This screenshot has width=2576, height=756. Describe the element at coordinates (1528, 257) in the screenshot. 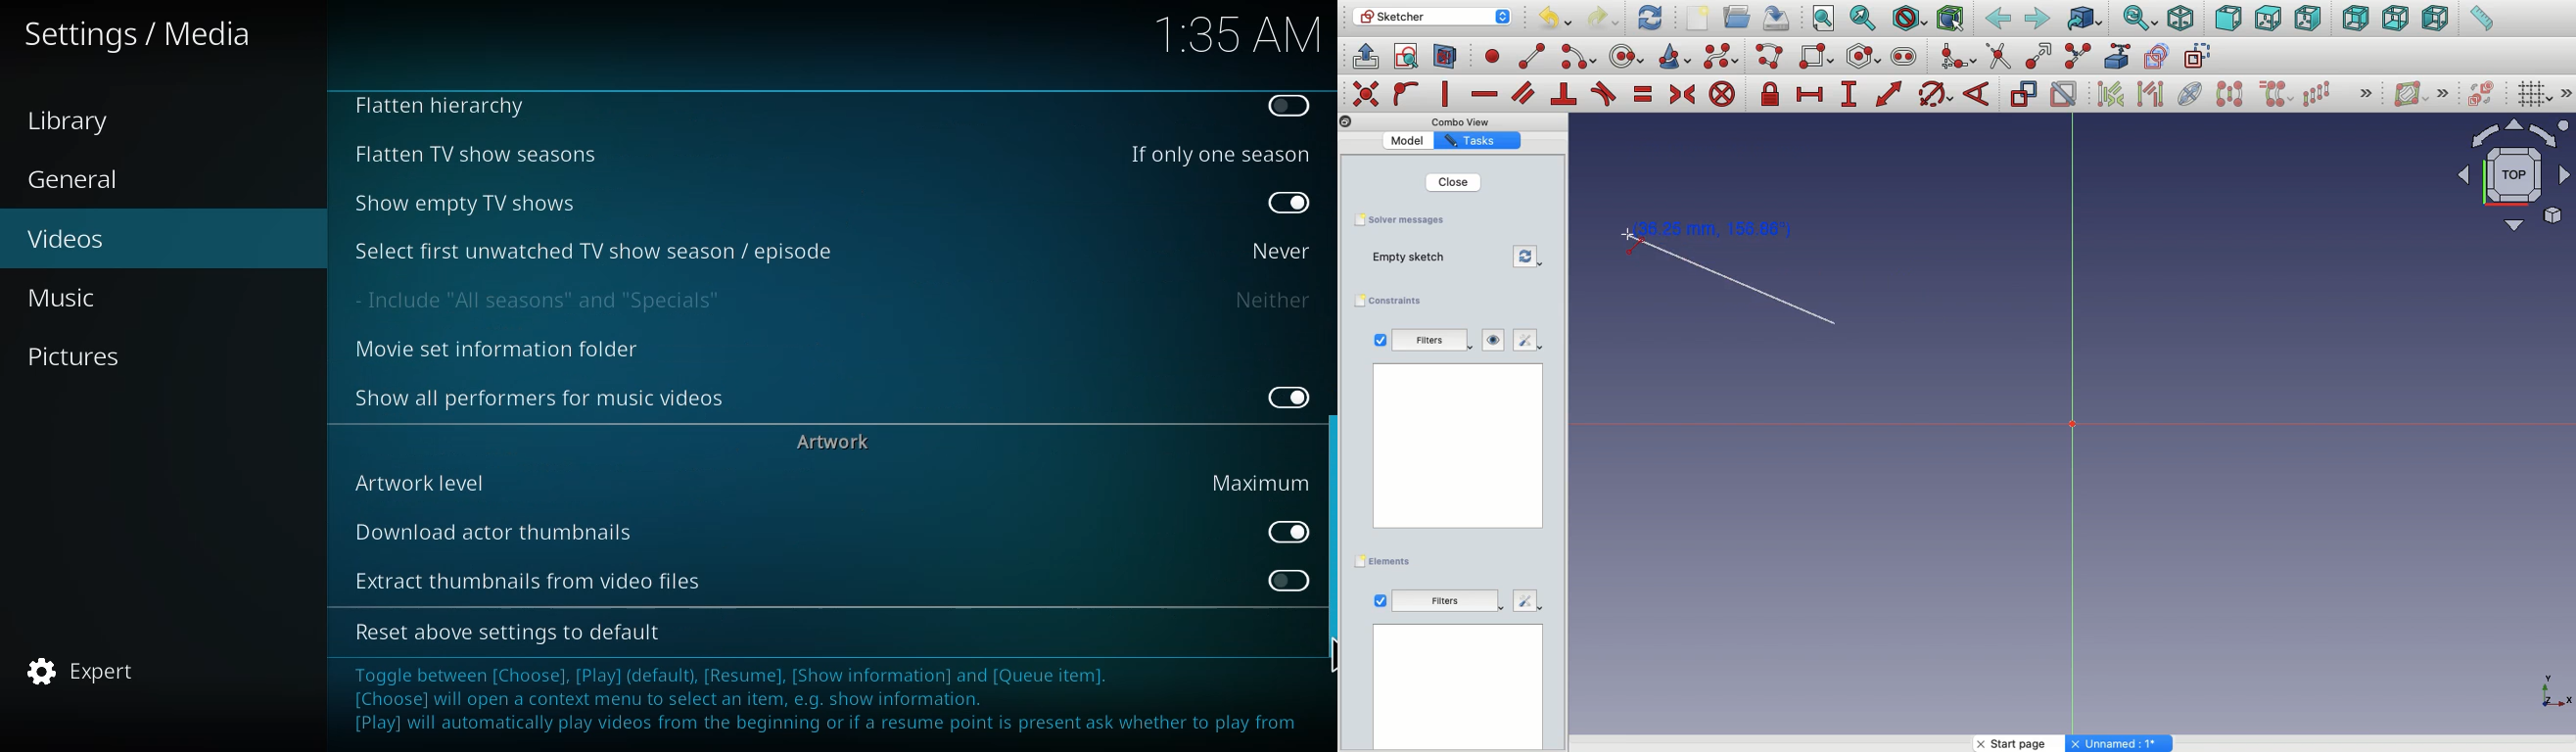

I see `Refresh` at that location.